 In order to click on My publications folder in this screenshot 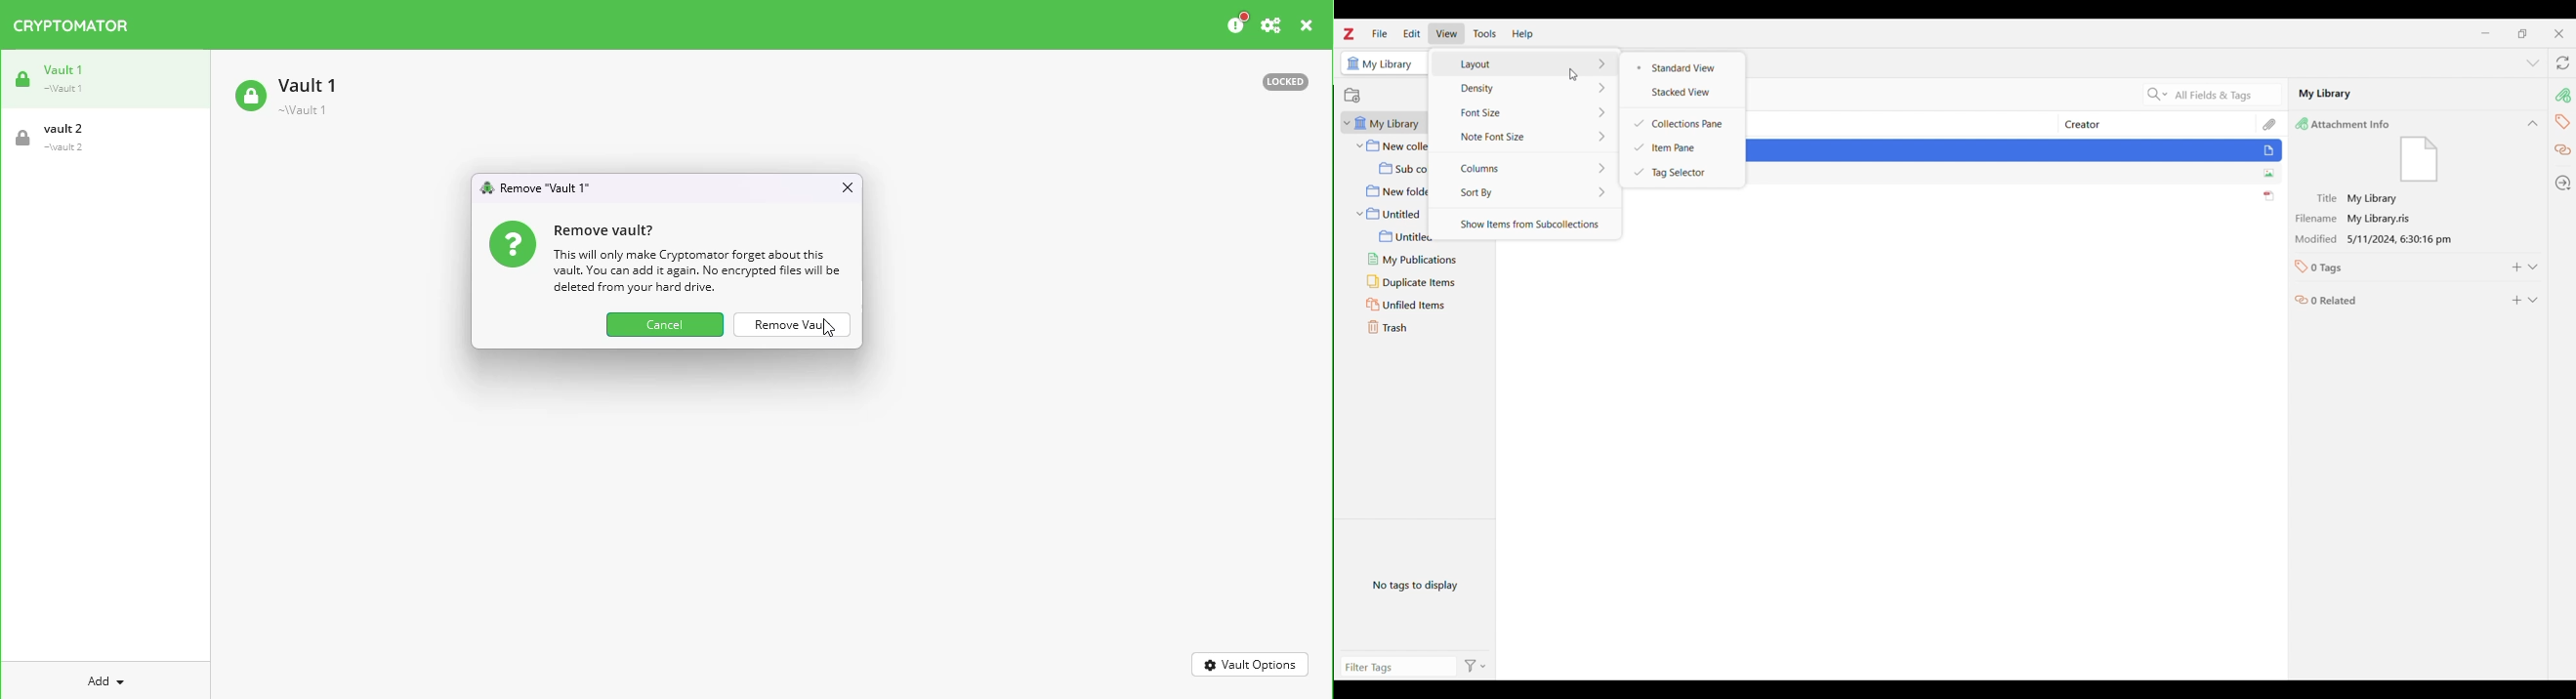, I will do `click(1421, 260)`.